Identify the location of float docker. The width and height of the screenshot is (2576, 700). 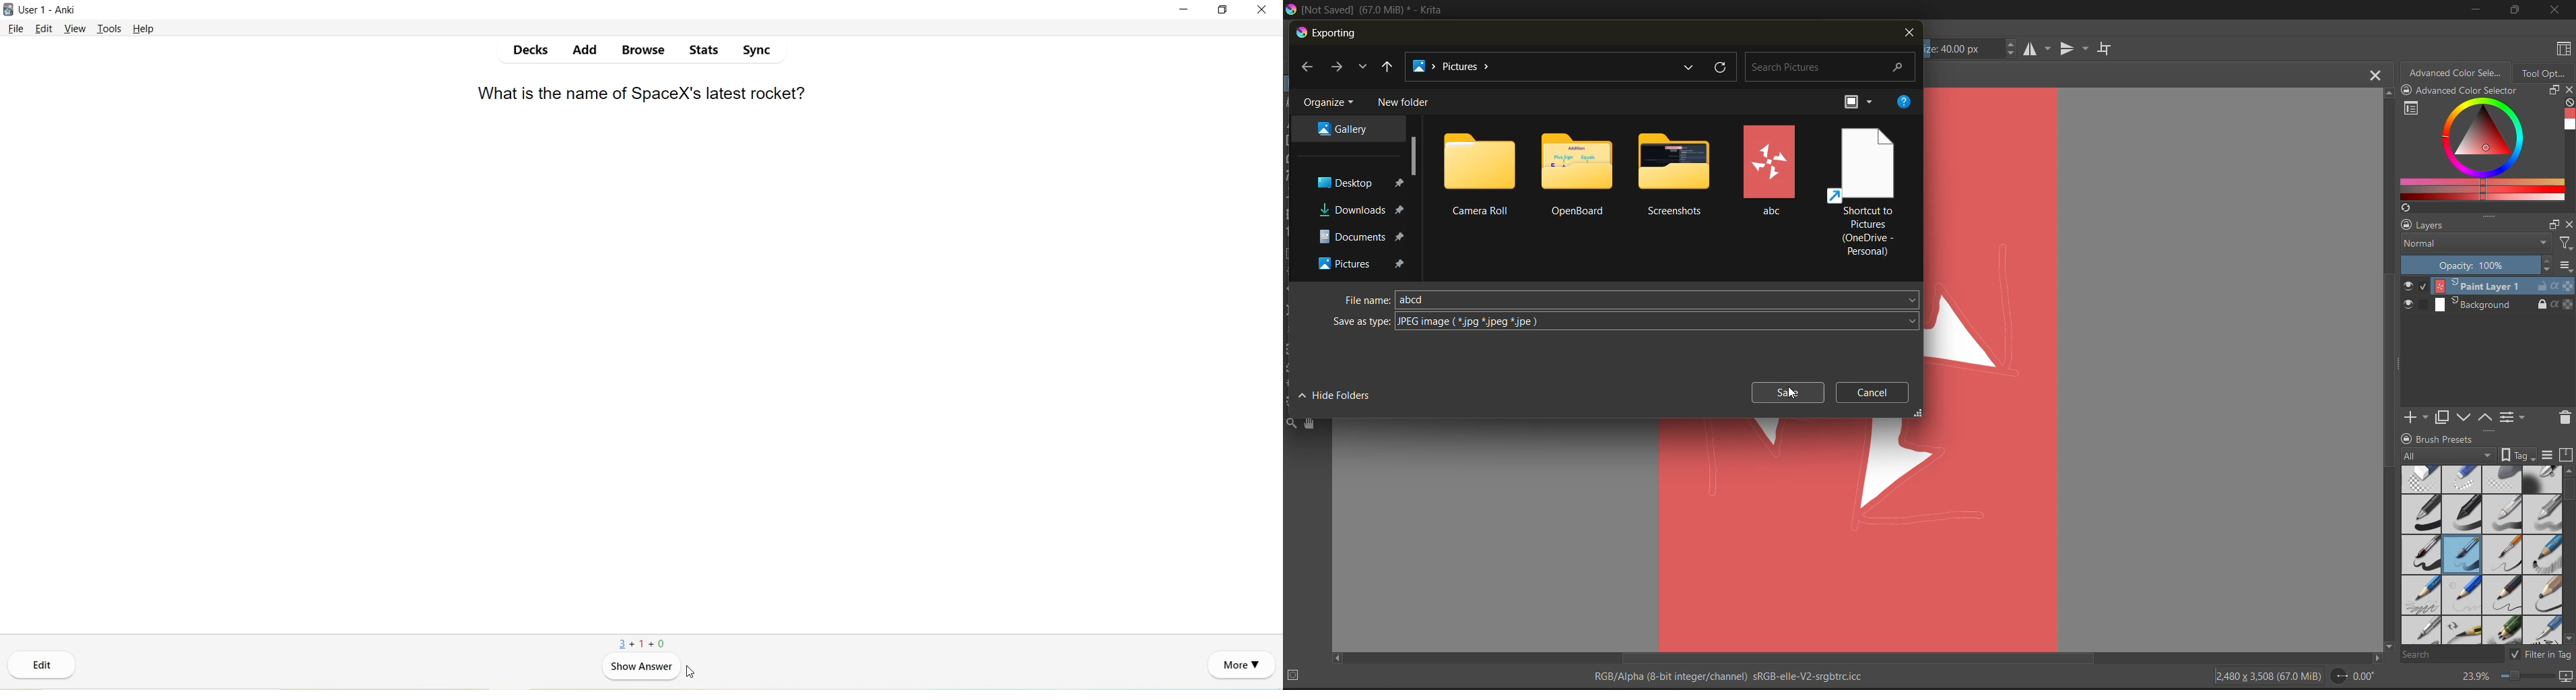
(2554, 91).